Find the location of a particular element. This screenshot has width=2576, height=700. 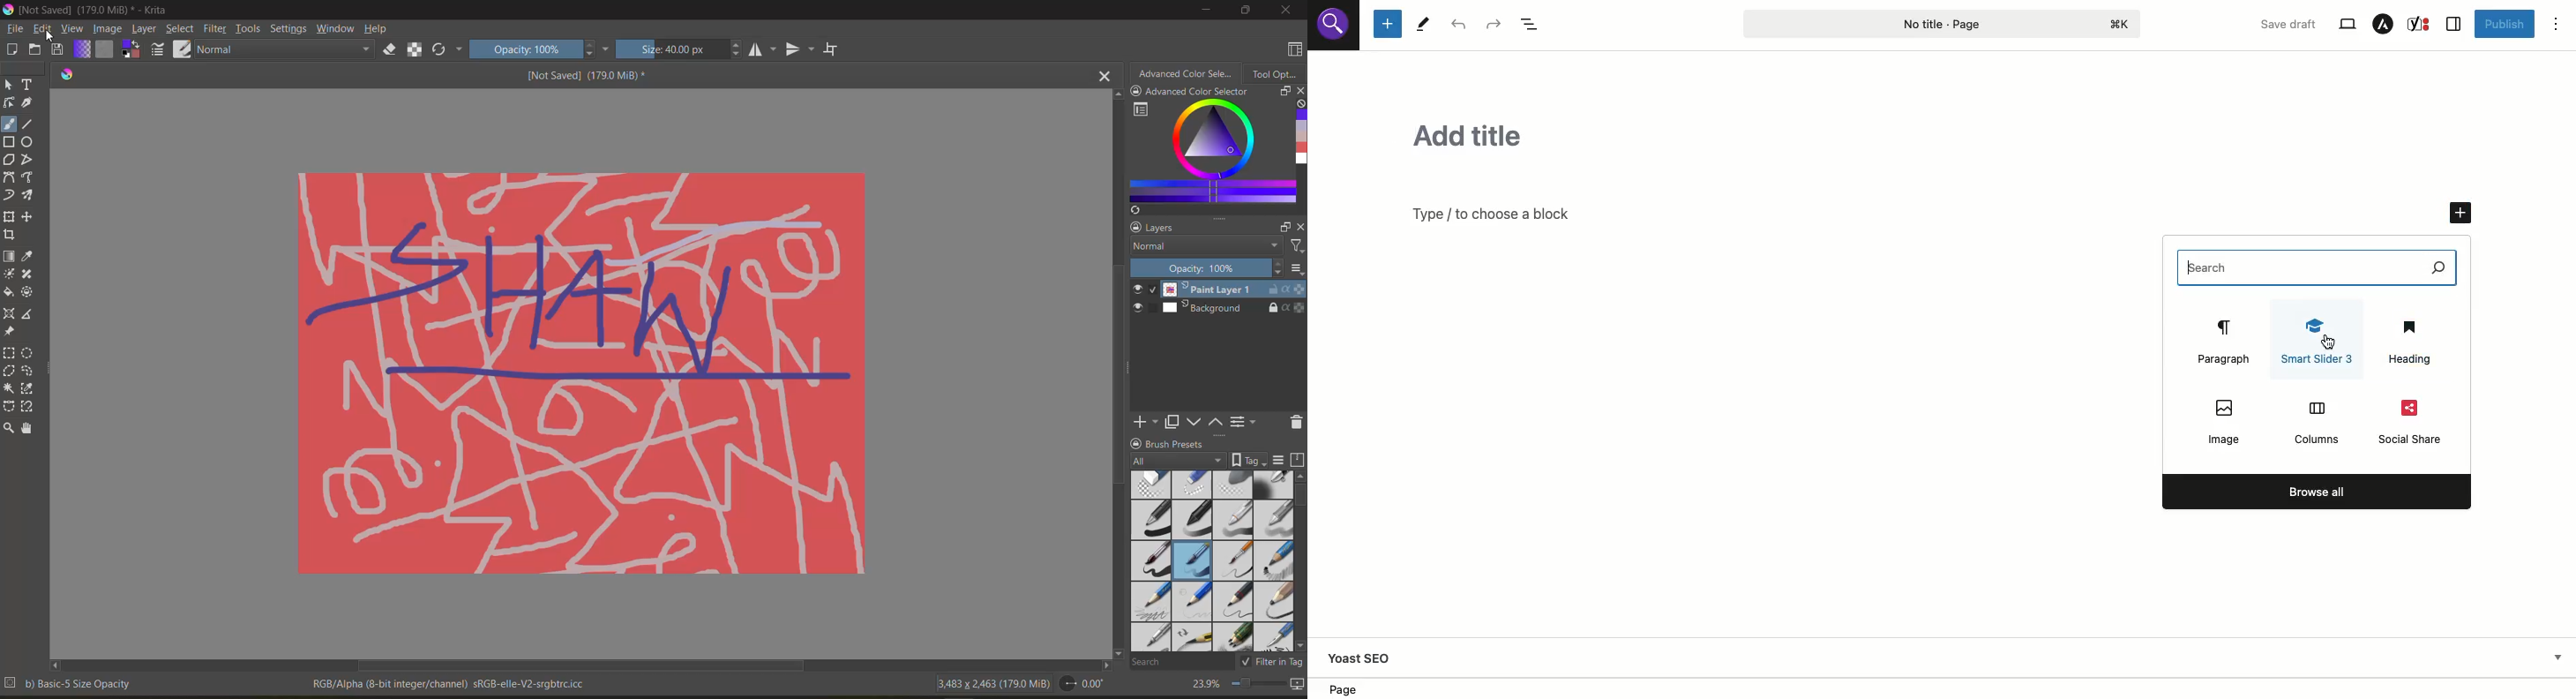

Search is located at coordinates (2332, 267).